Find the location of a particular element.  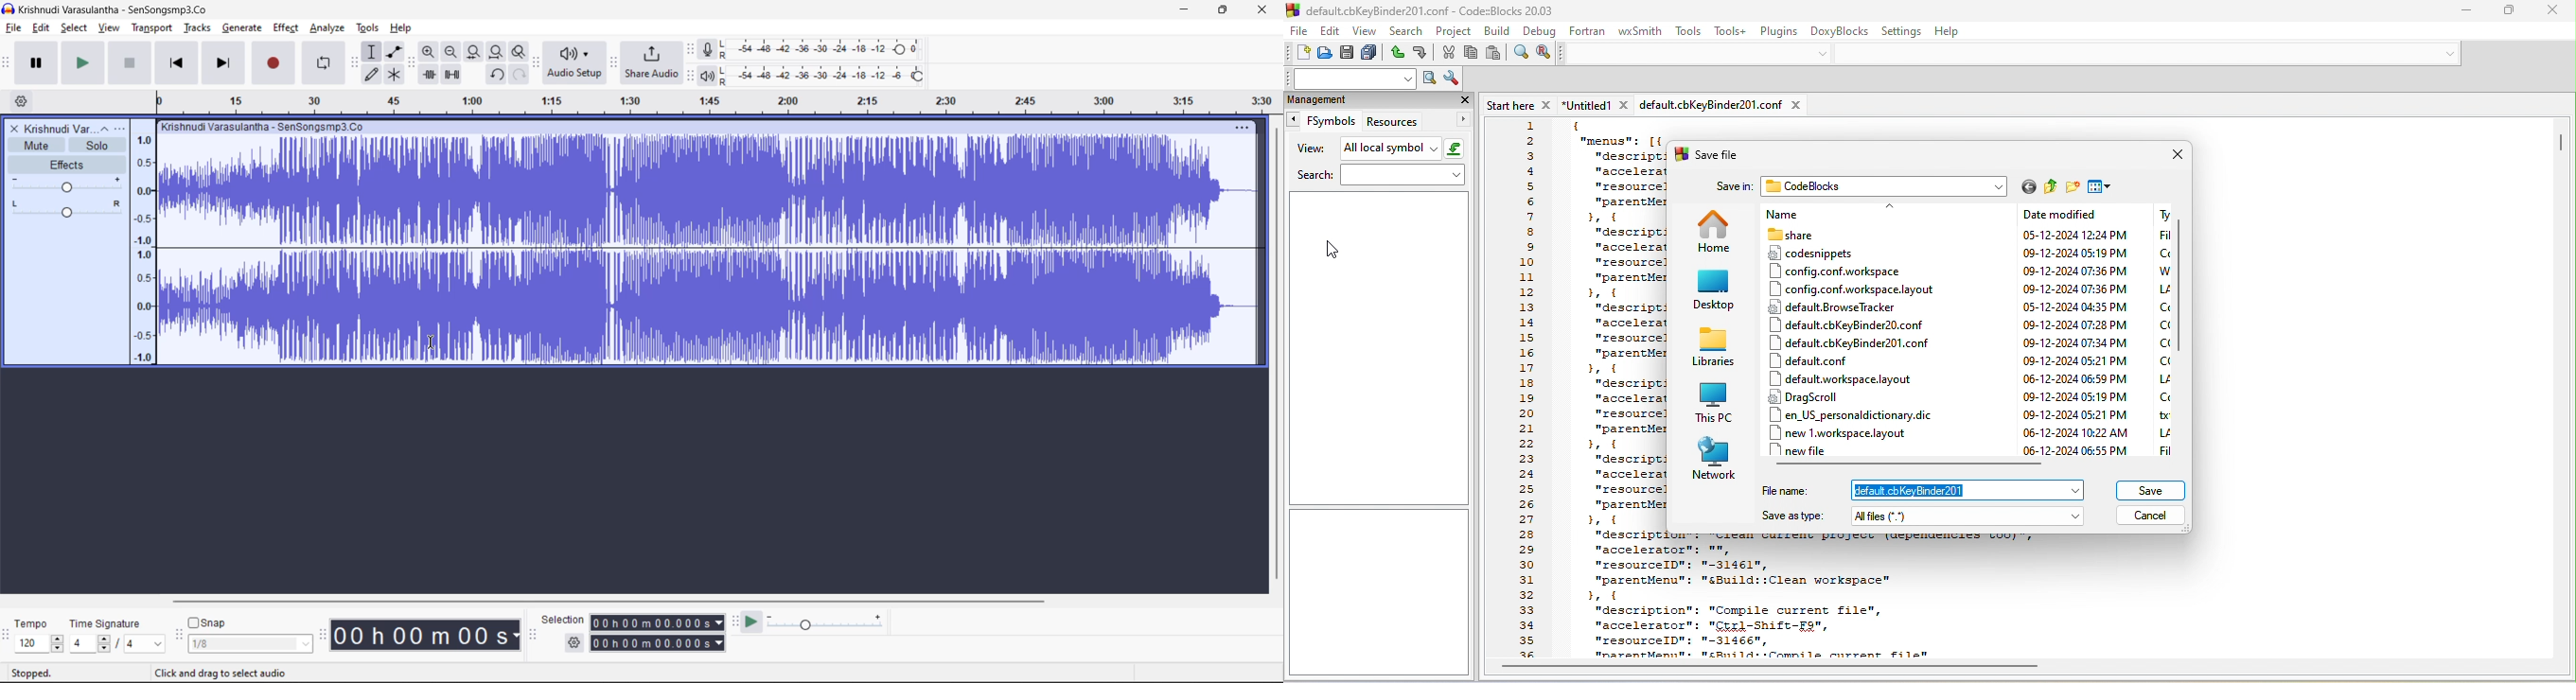

audio track is located at coordinates (699, 250).